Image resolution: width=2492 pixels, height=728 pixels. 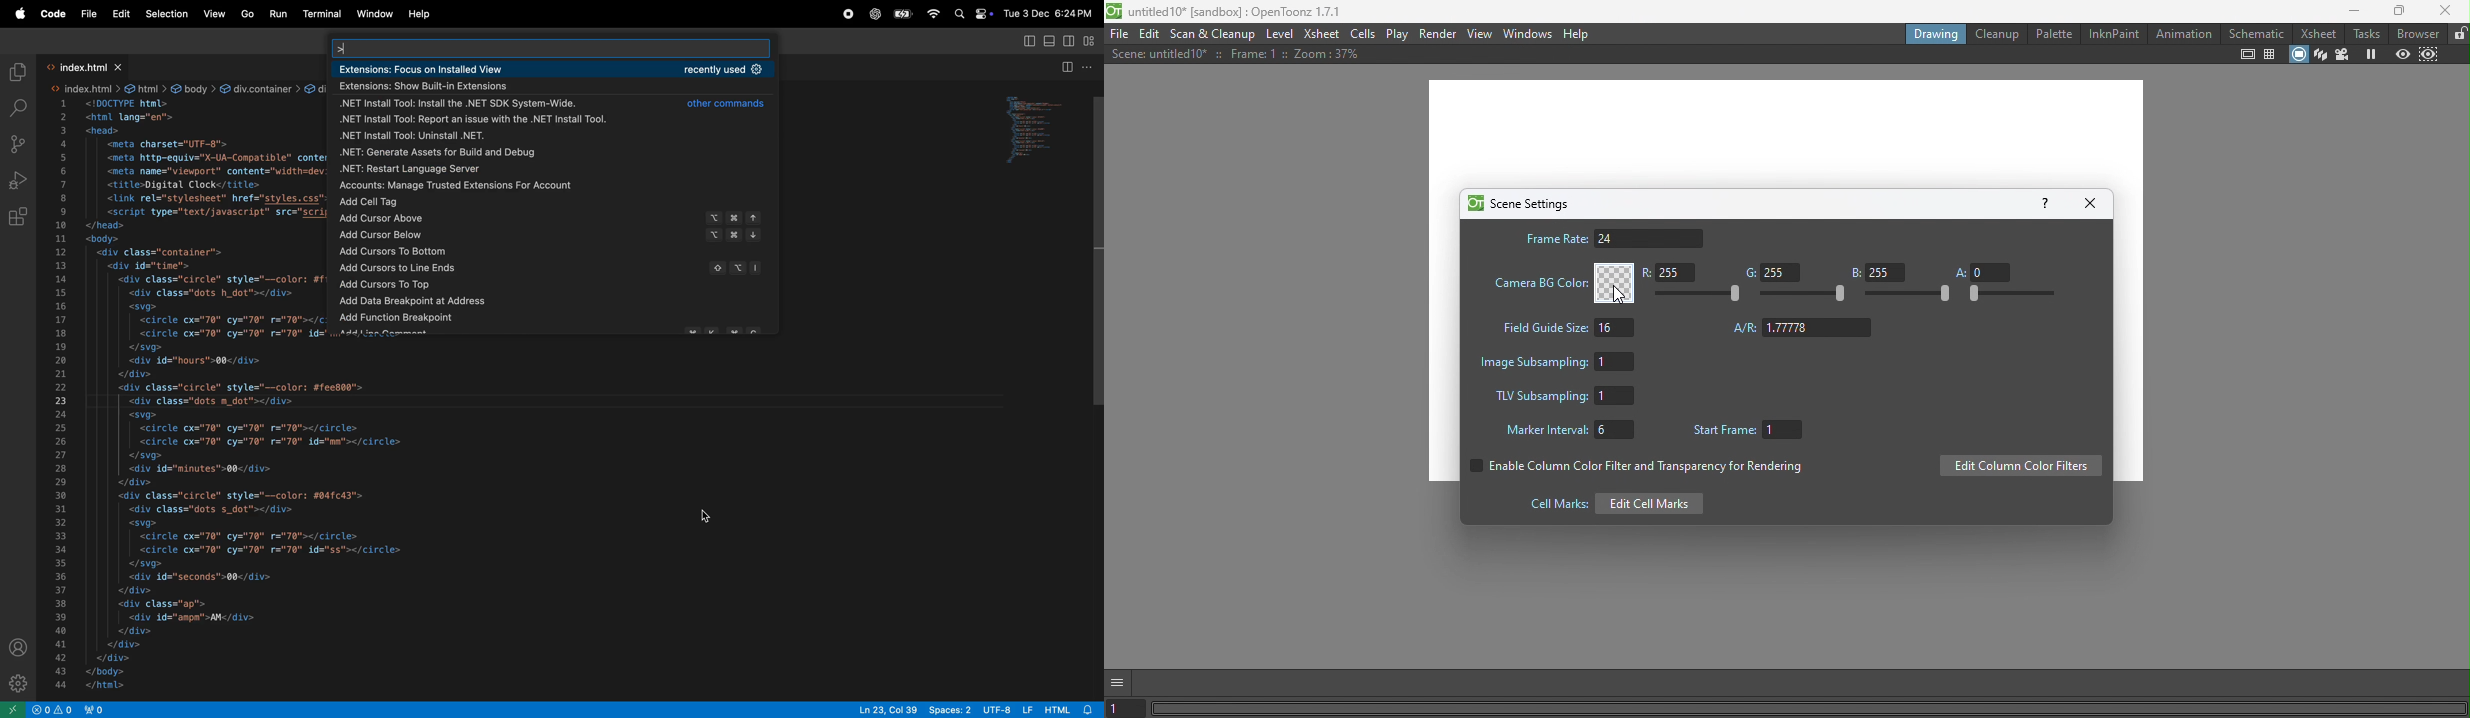 I want to click on toggle side bar, so click(x=1030, y=42).